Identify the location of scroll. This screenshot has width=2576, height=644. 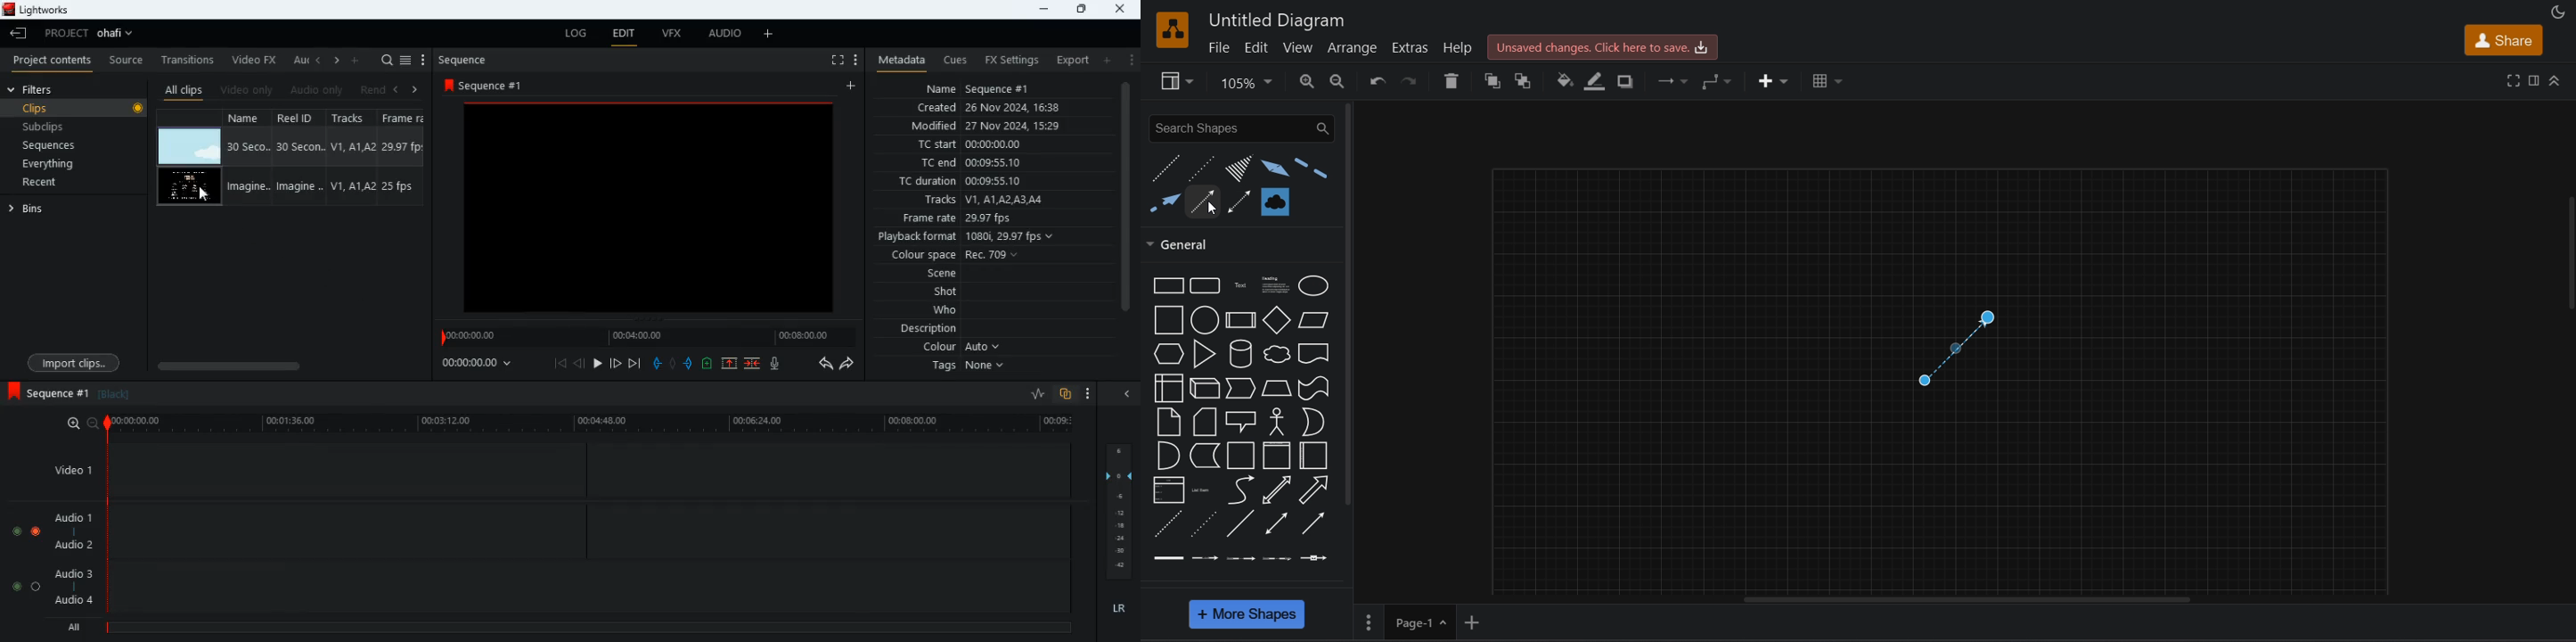
(1124, 206).